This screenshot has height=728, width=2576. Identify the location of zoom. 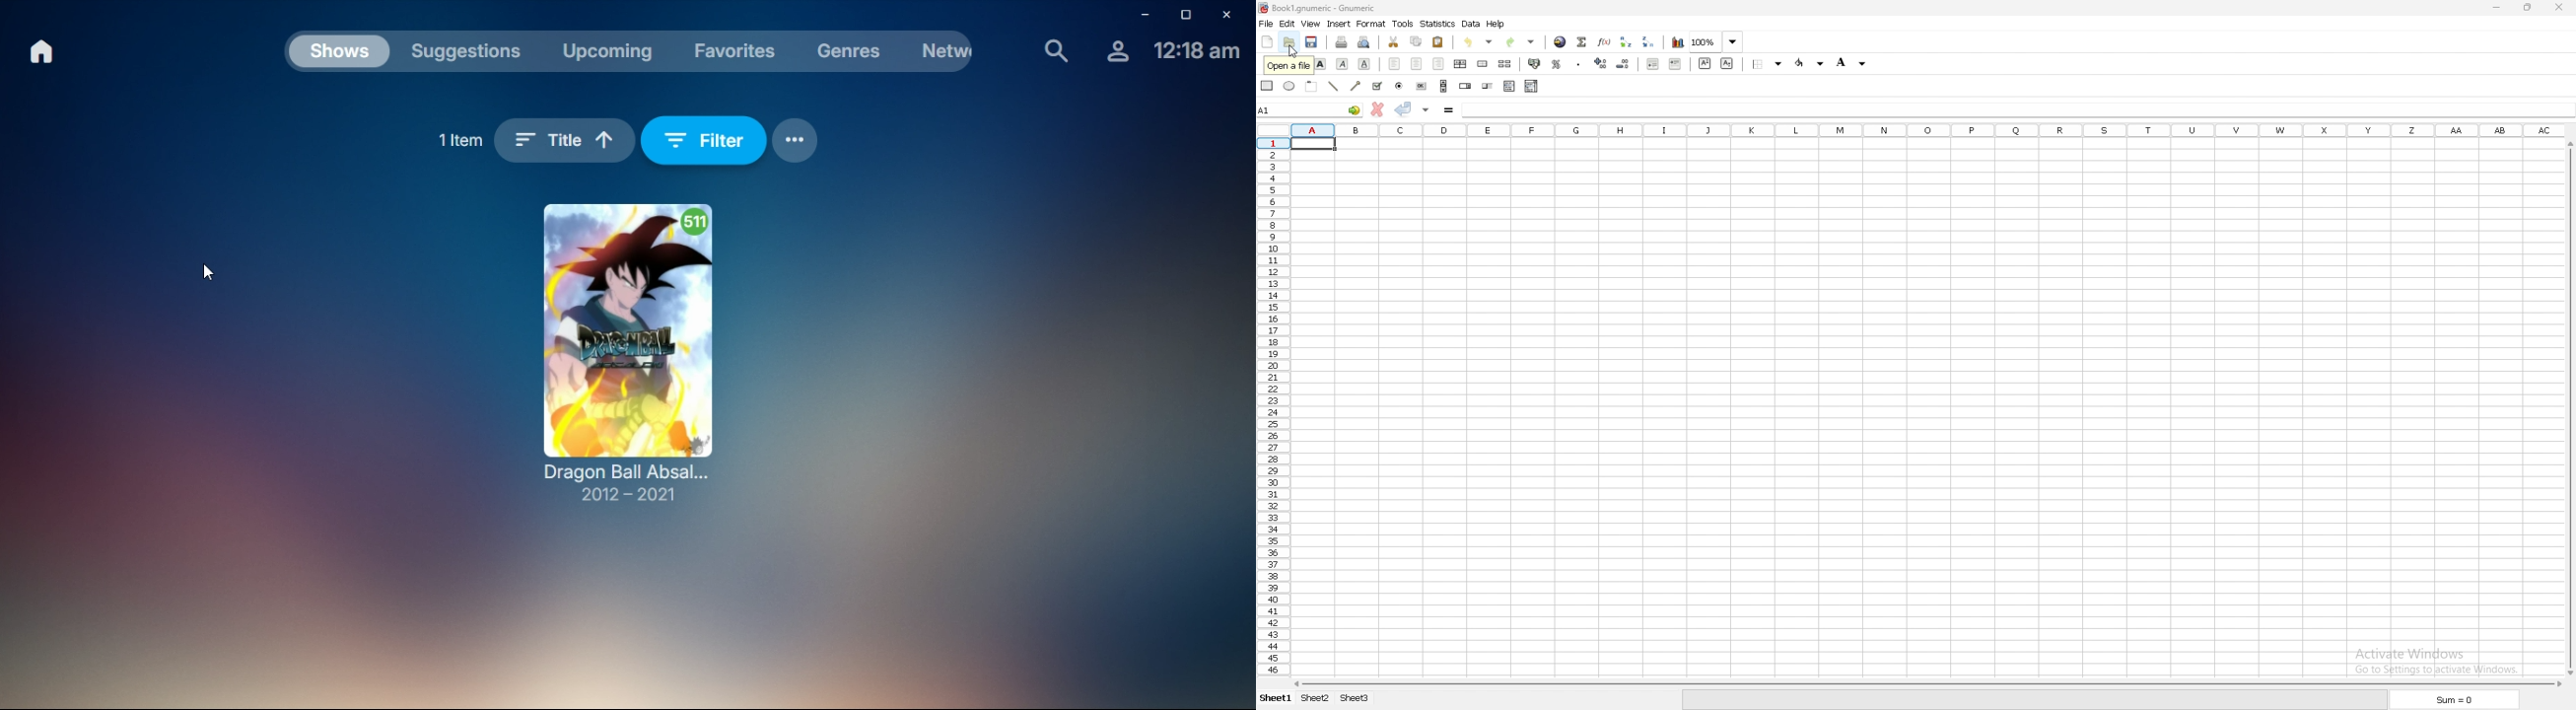
(1716, 43).